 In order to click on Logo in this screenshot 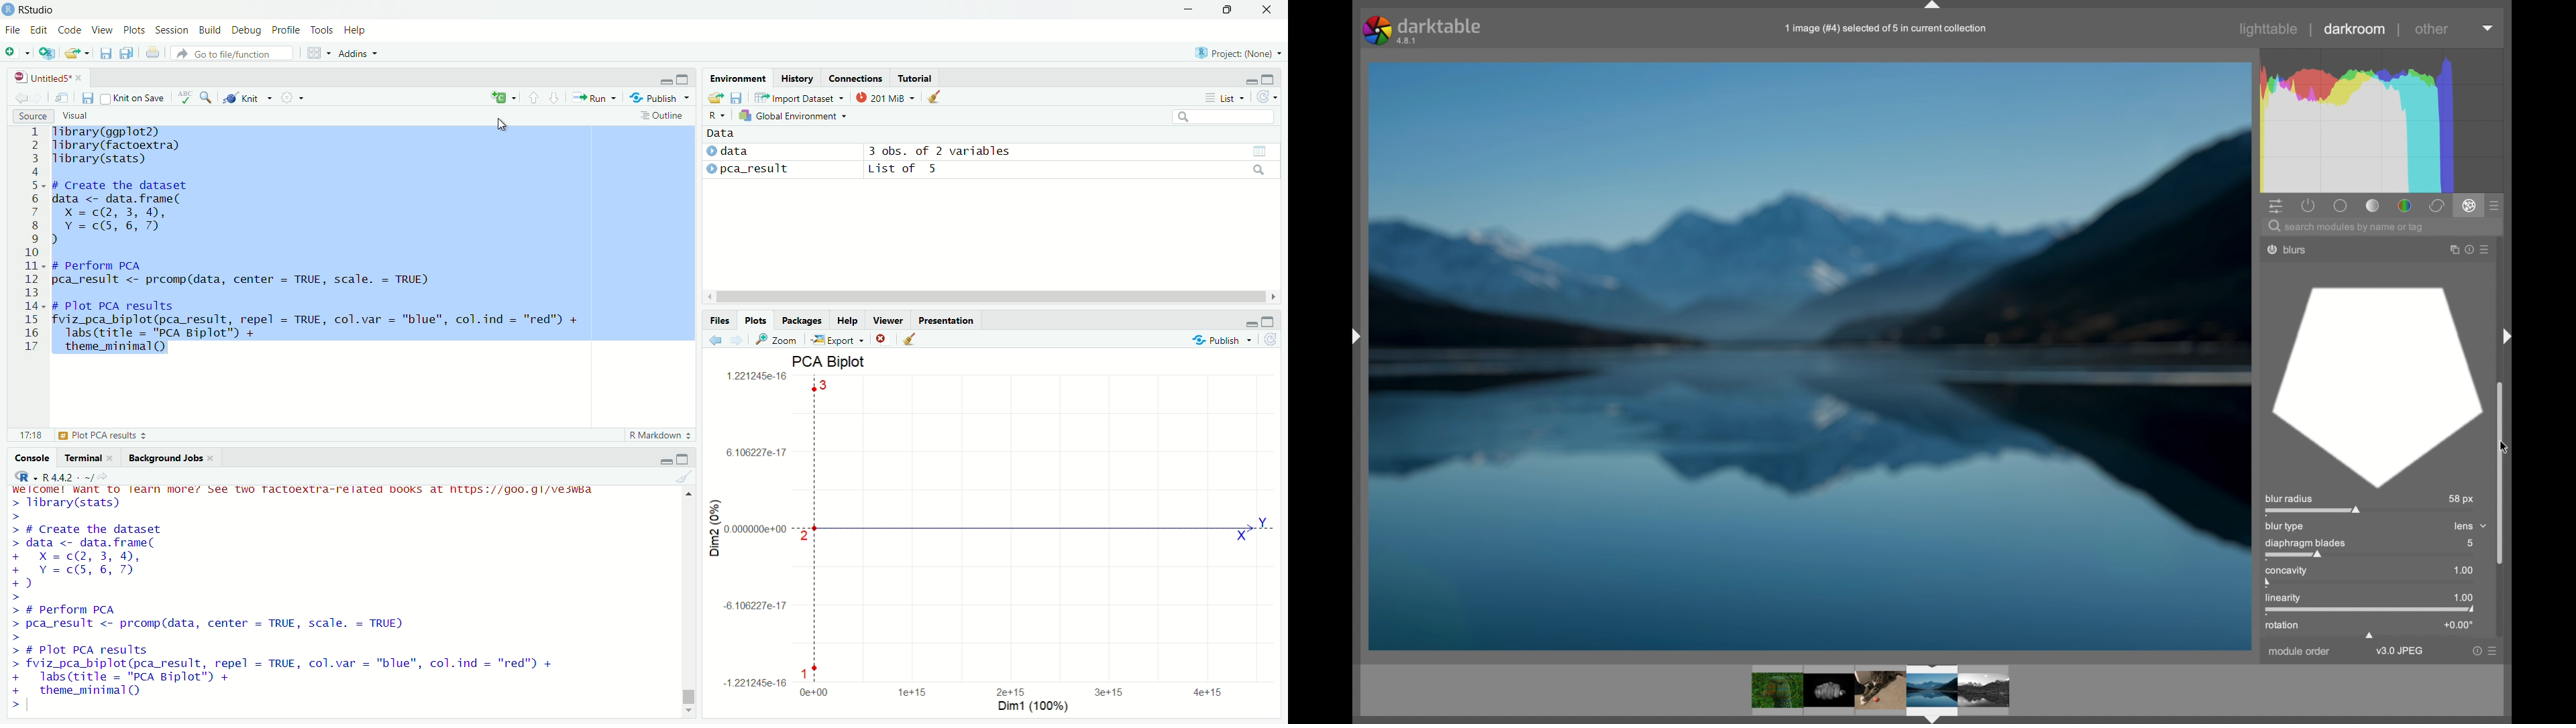, I will do `click(9, 10)`.